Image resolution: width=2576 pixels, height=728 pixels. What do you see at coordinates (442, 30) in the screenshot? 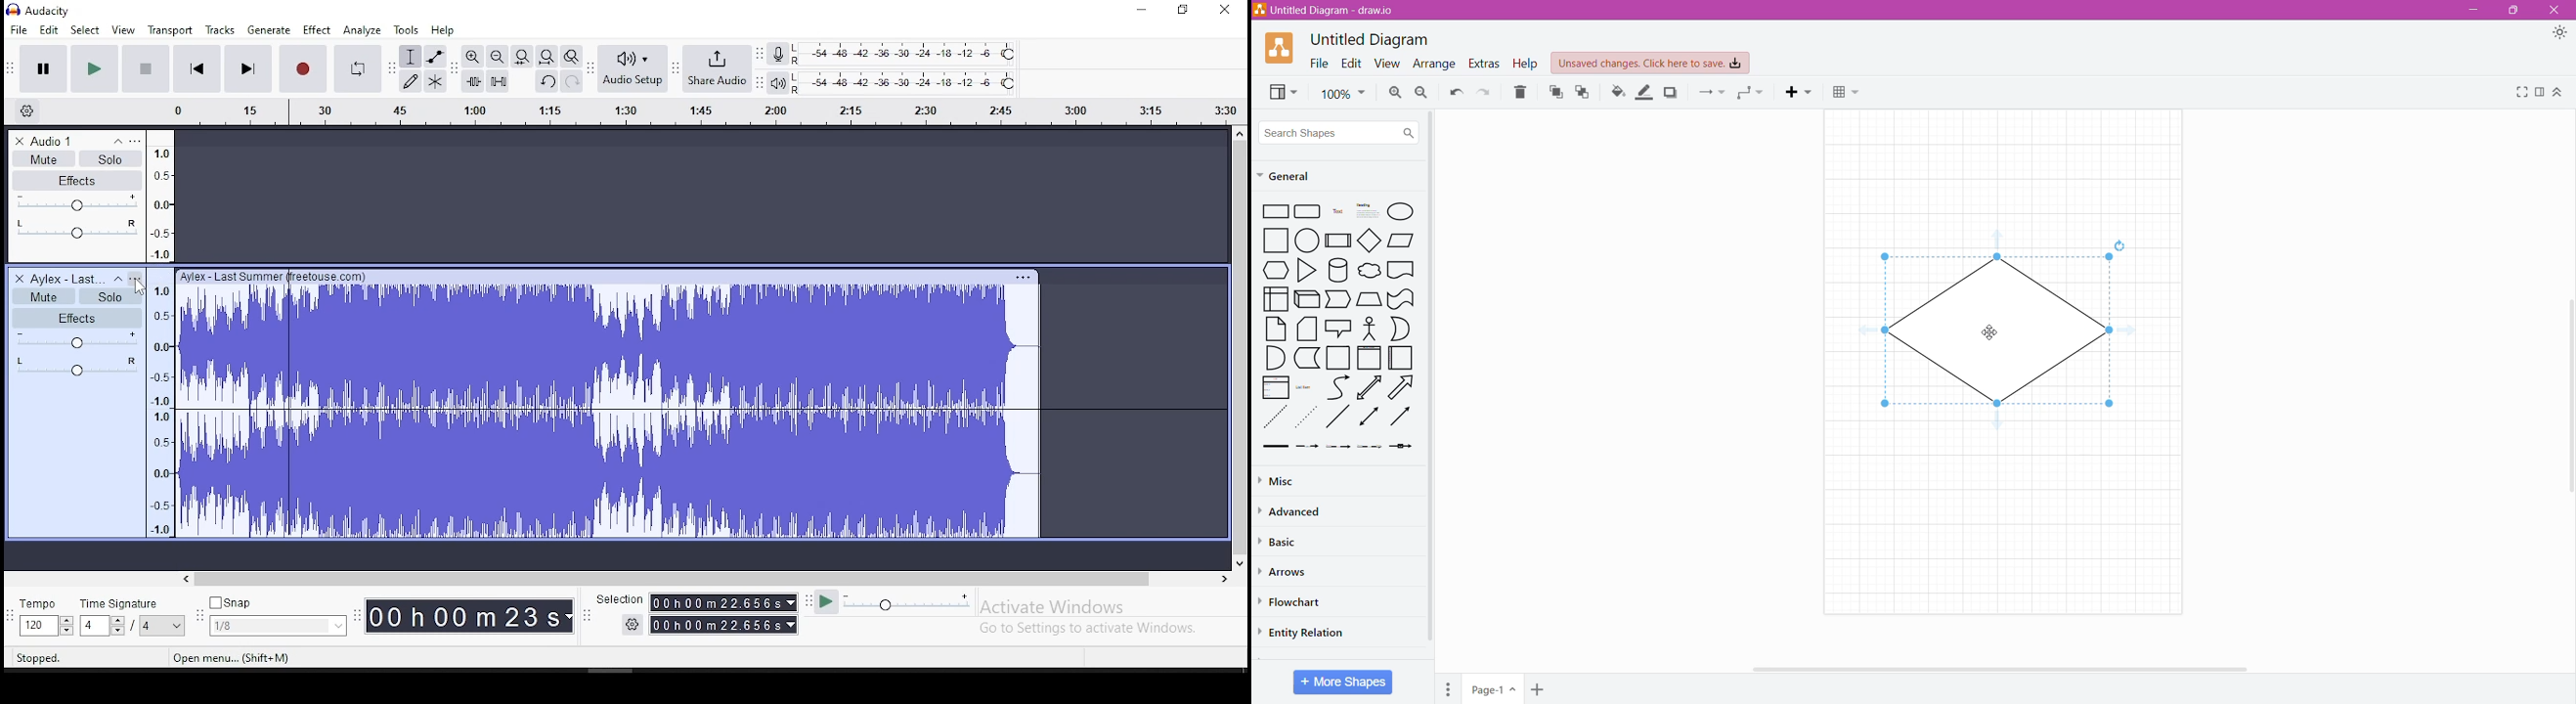
I see `help` at bounding box center [442, 30].